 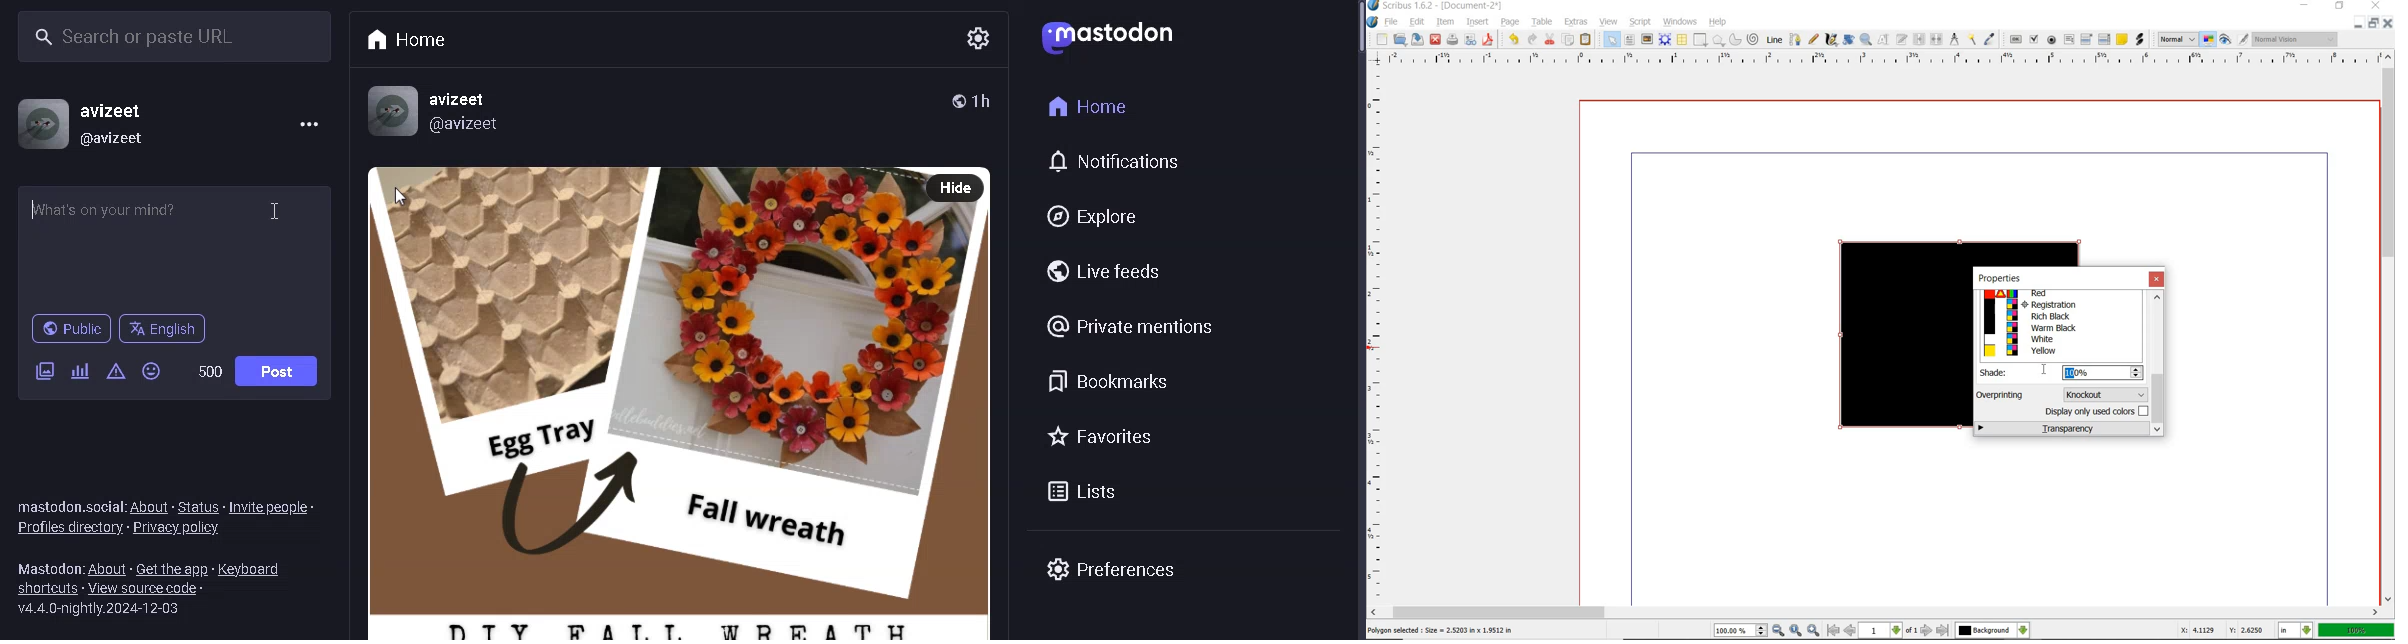 What do you see at coordinates (1417, 22) in the screenshot?
I see `edit` at bounding box center [1417, 22].